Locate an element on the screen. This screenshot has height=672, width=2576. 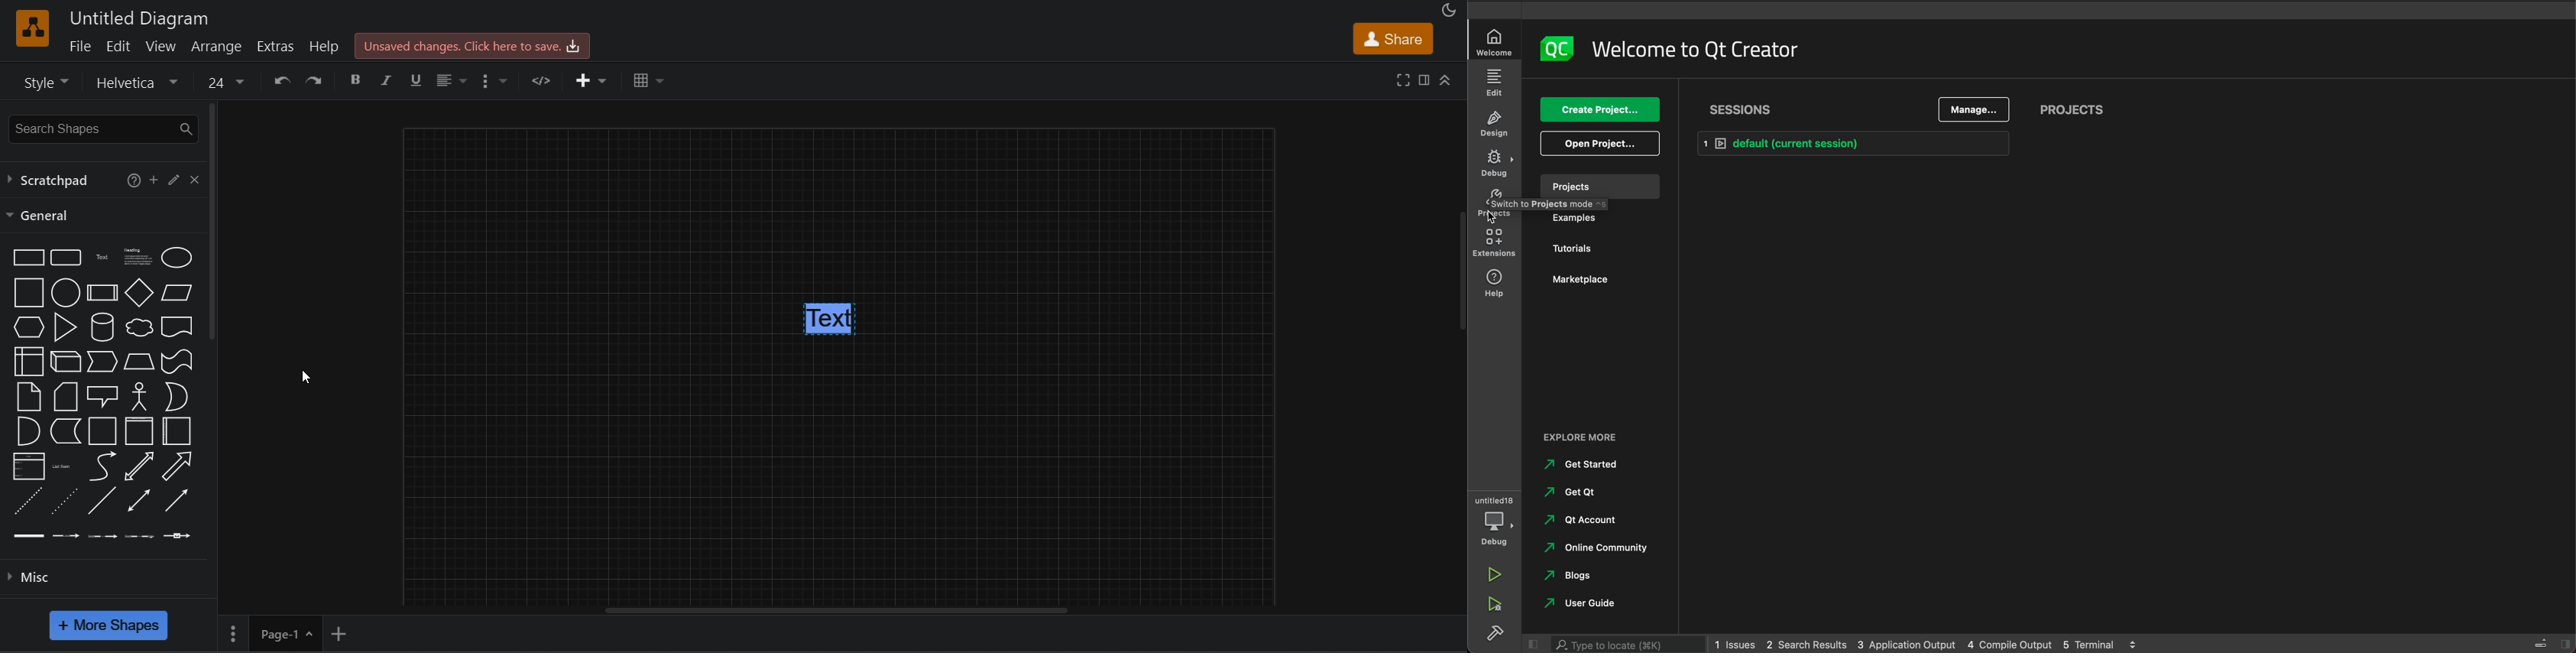
insert is located at coordinates (591, 80).